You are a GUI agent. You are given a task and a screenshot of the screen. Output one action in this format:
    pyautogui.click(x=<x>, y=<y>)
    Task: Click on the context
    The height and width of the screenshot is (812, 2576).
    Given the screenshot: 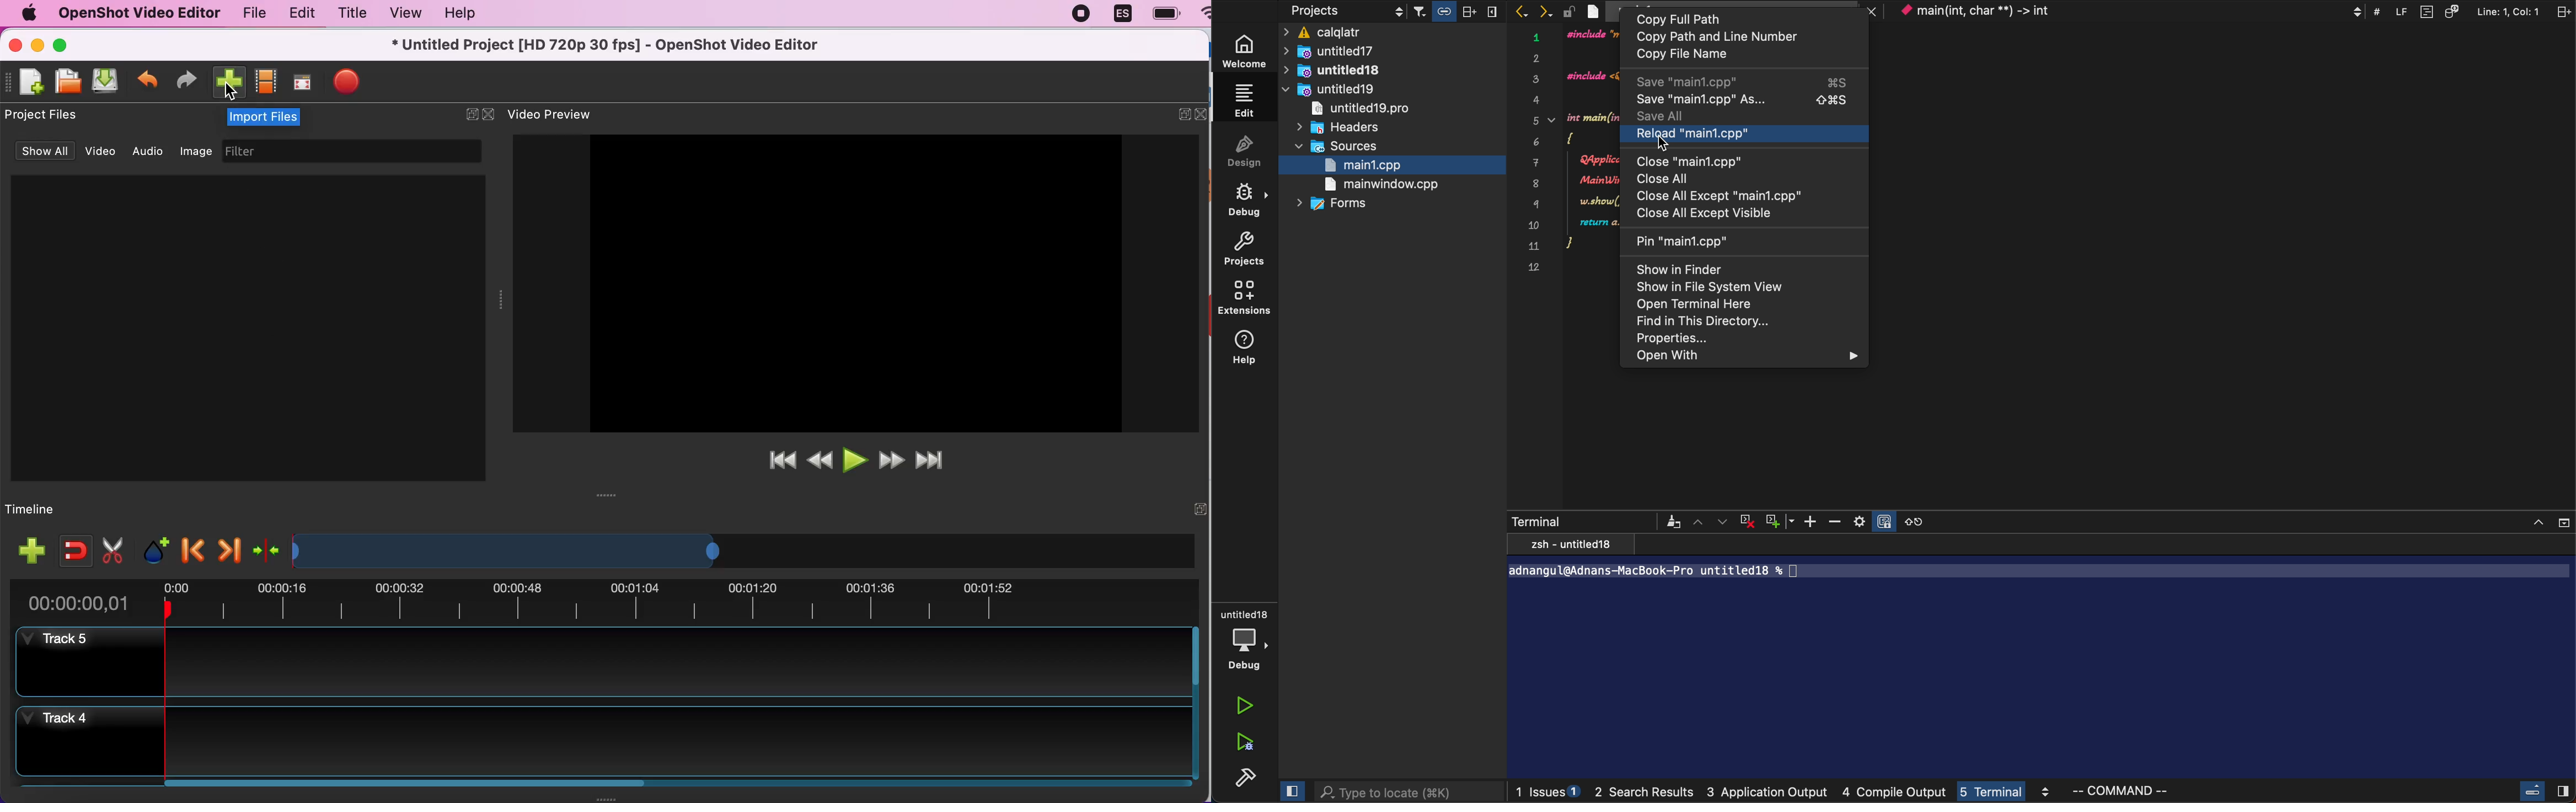 What is the action you would take?
    pyautogui.click(x=2123, y=11)
    